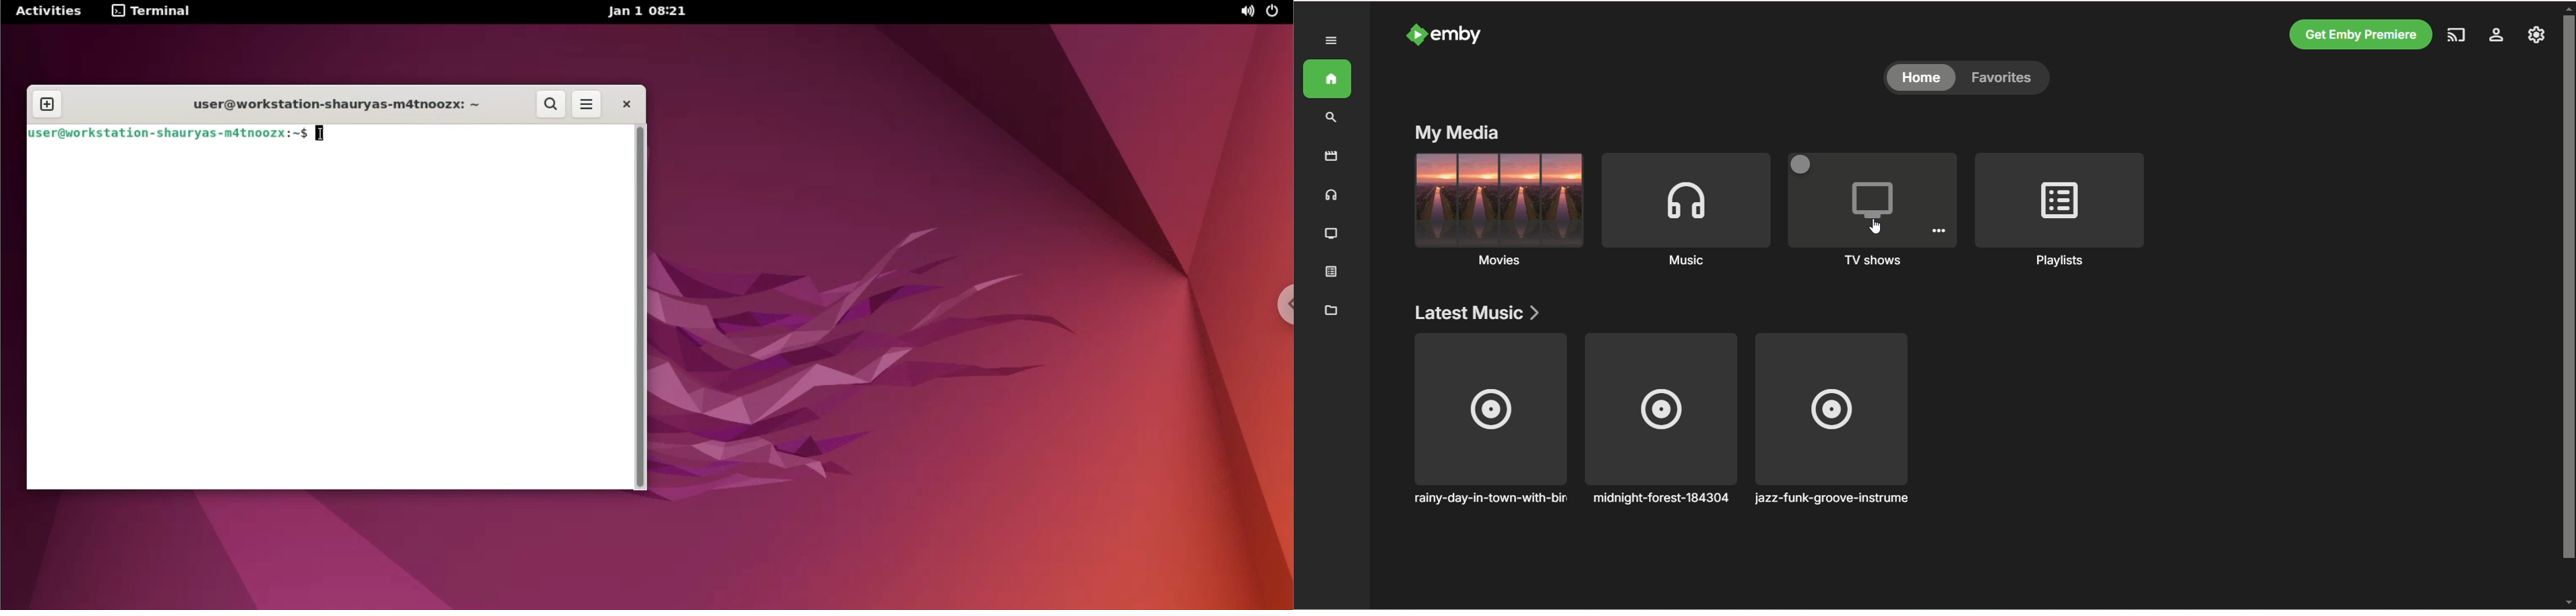 This screenshot has height=616, width=2576. Describe the element at coordinates (2568, 306) in the screenshot. I see `vertical scroll bar` at that location.